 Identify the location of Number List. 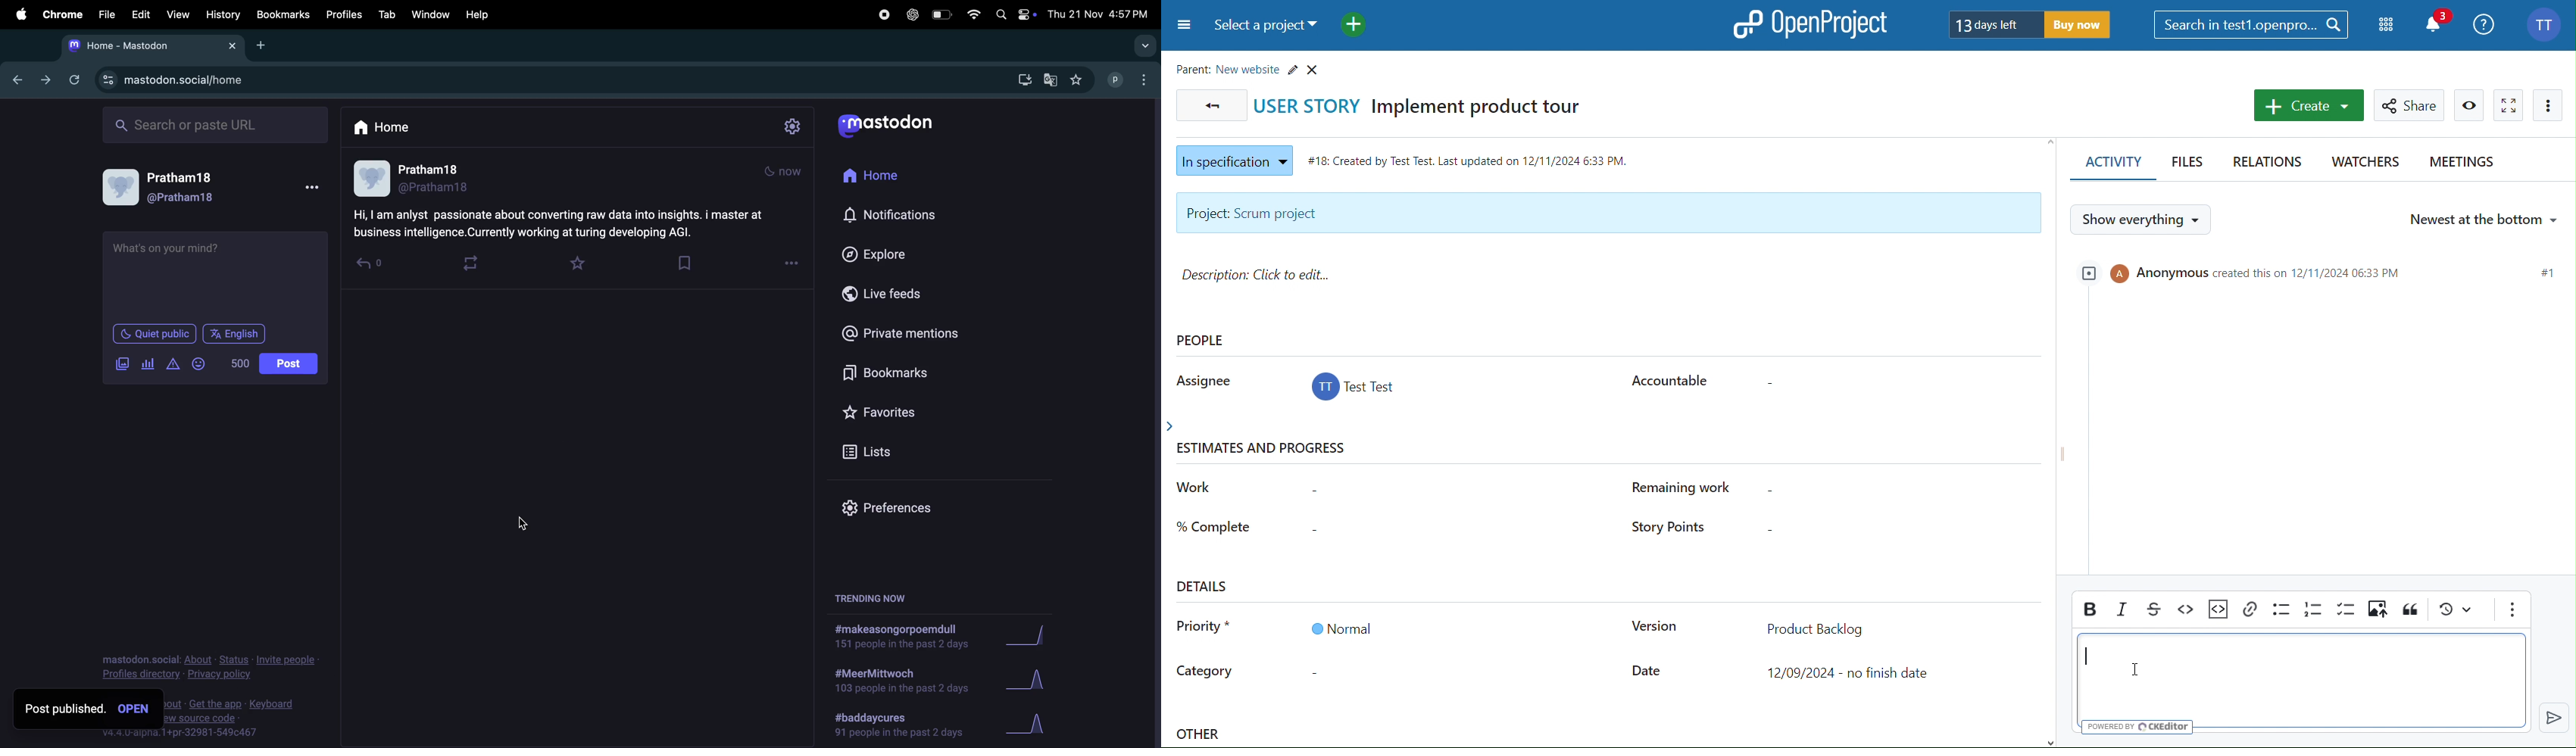
(2314, 611).